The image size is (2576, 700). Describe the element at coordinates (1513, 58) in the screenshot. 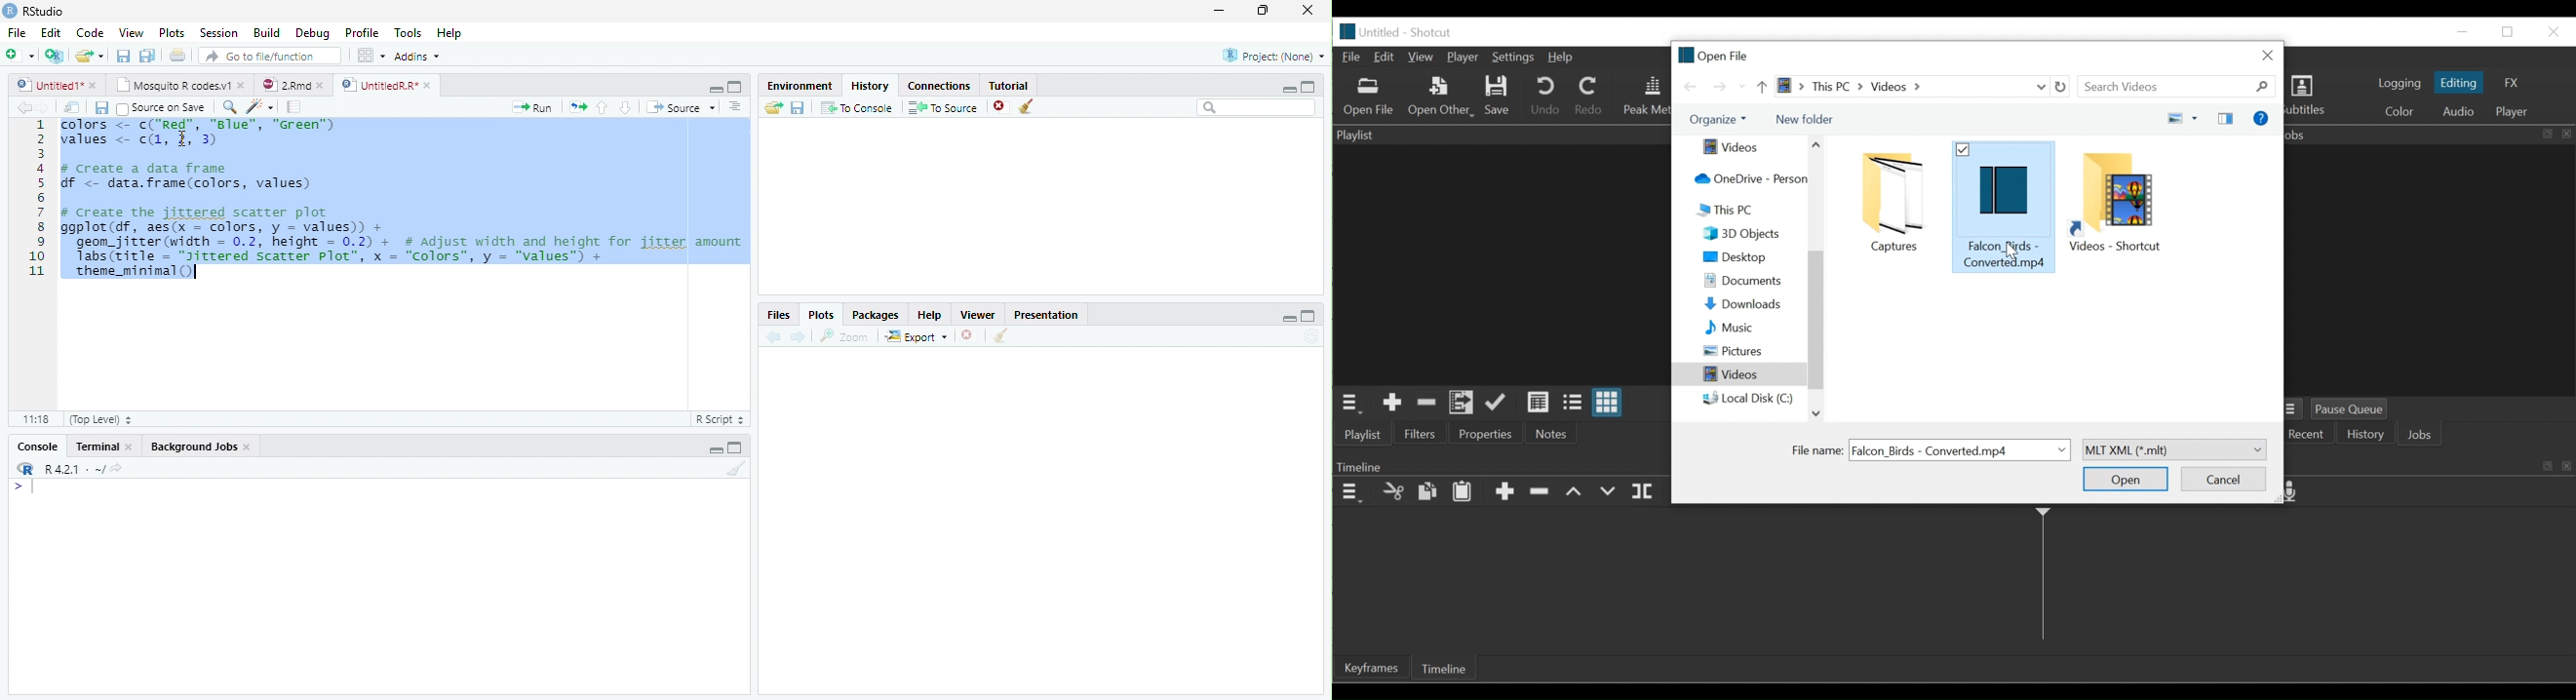

I see `Settings` at that location.